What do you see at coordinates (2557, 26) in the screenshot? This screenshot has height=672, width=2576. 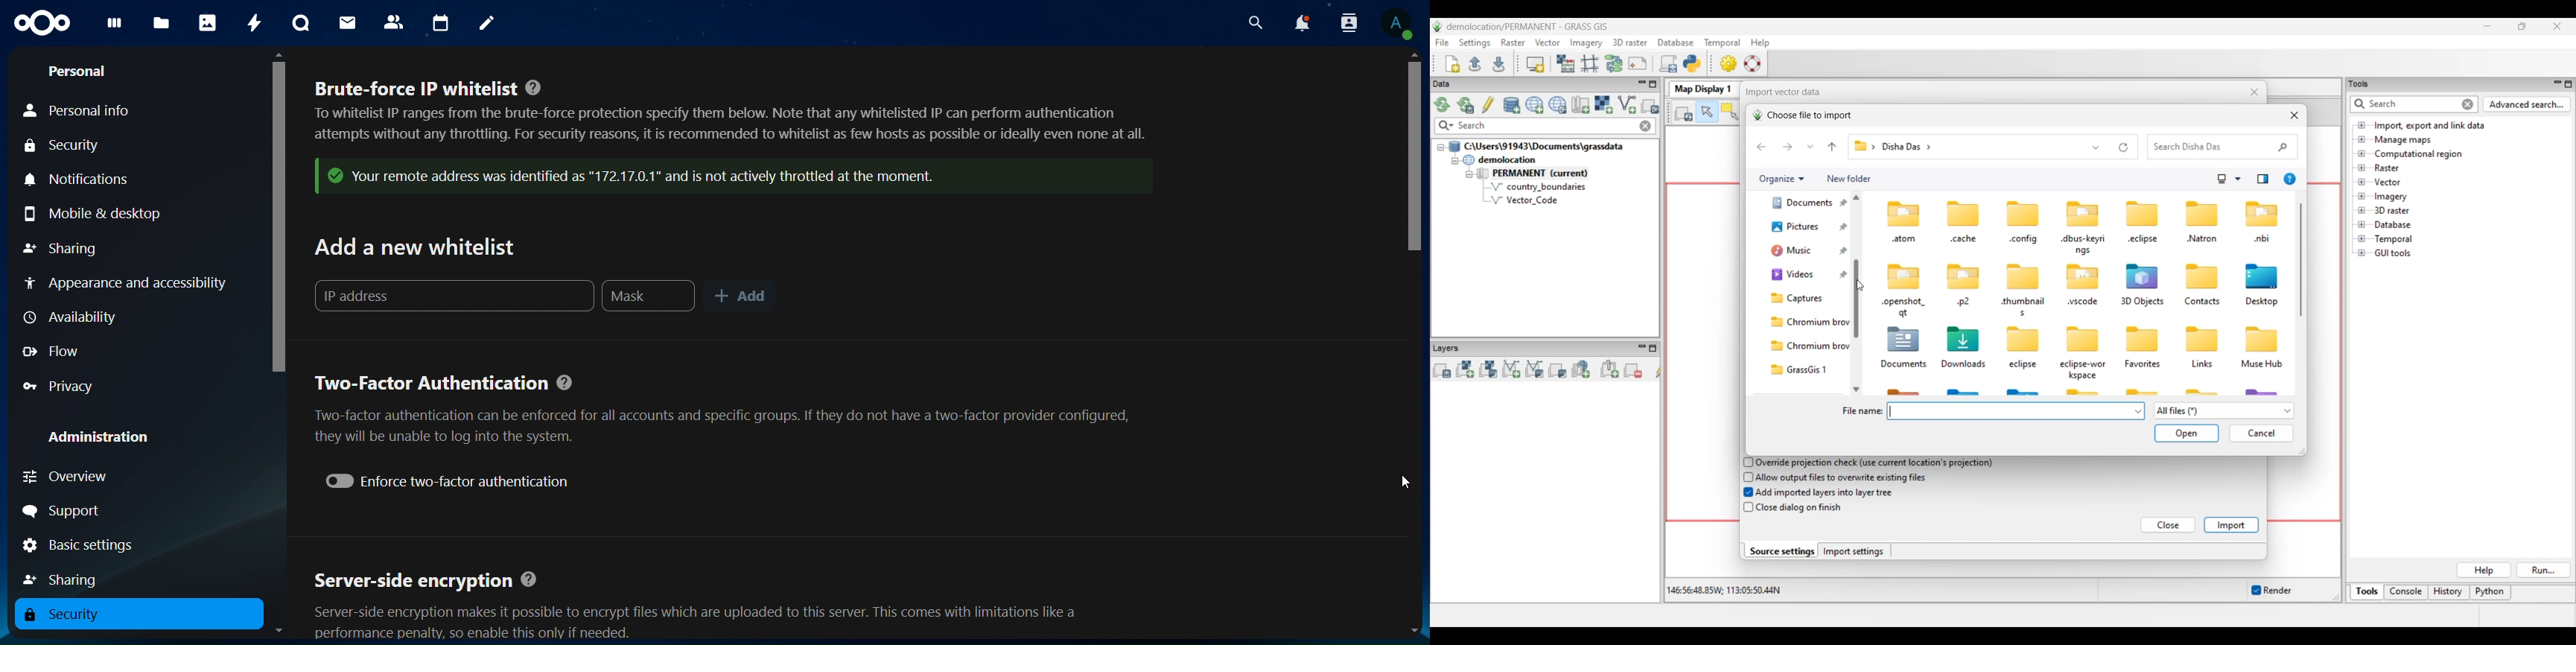 I see `Close interface` at bounding box center [2557, 26].